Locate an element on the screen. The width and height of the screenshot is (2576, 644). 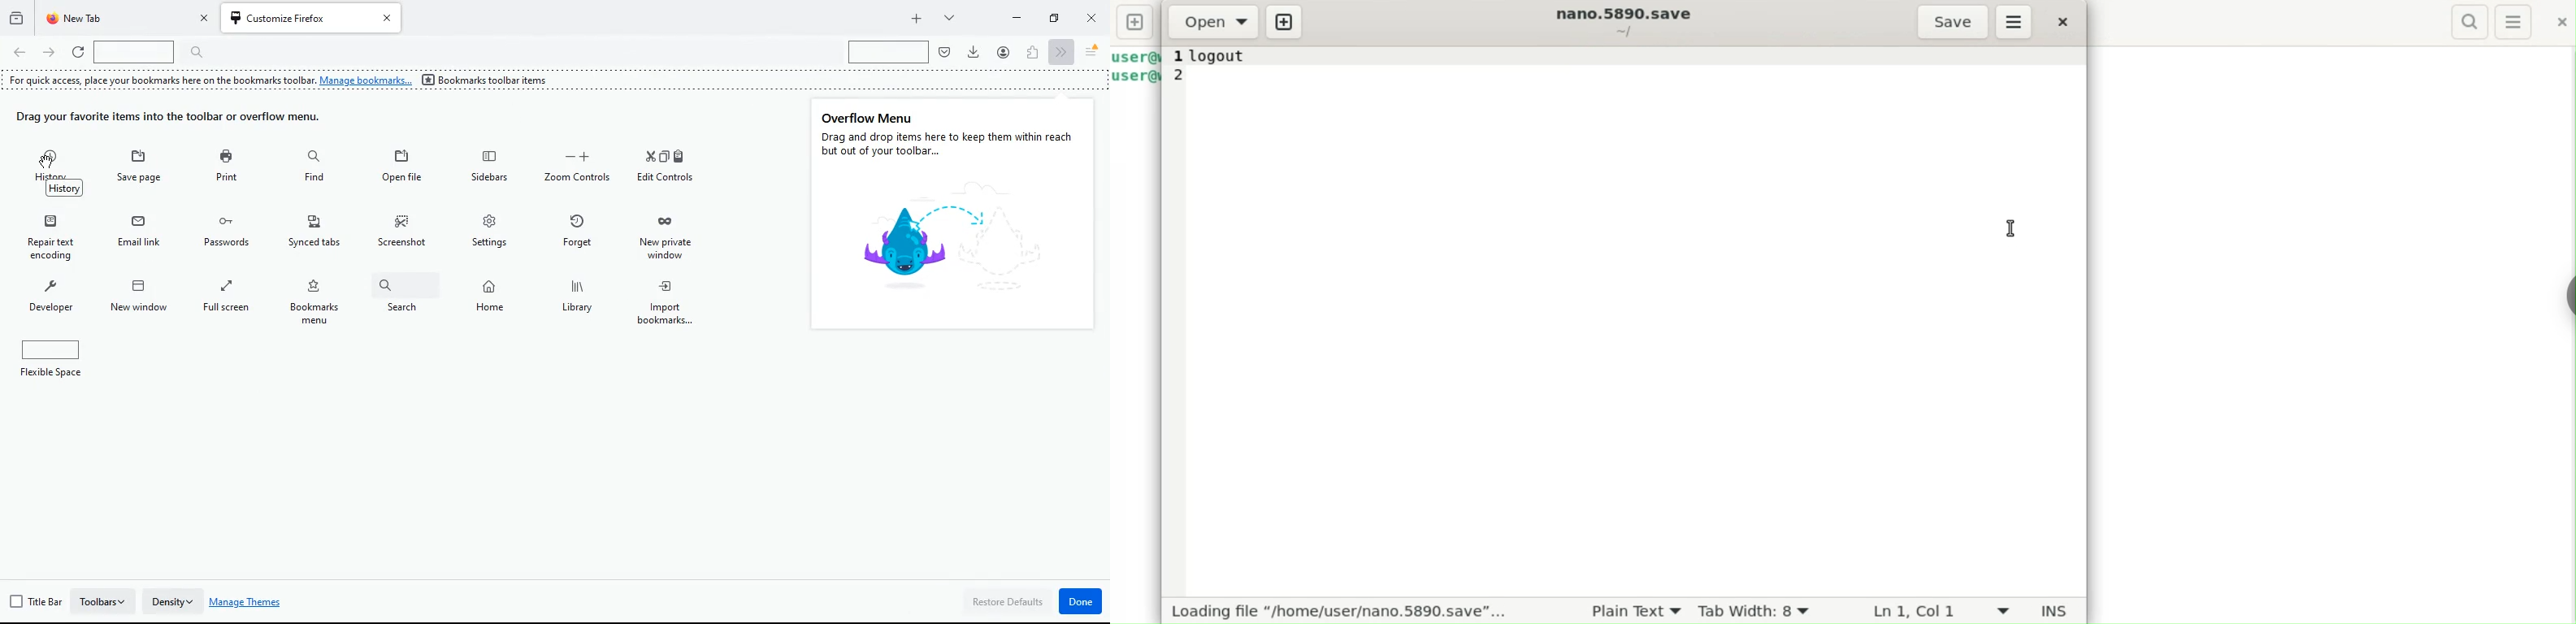
repair text encoding is located at coordinates (53, 236).